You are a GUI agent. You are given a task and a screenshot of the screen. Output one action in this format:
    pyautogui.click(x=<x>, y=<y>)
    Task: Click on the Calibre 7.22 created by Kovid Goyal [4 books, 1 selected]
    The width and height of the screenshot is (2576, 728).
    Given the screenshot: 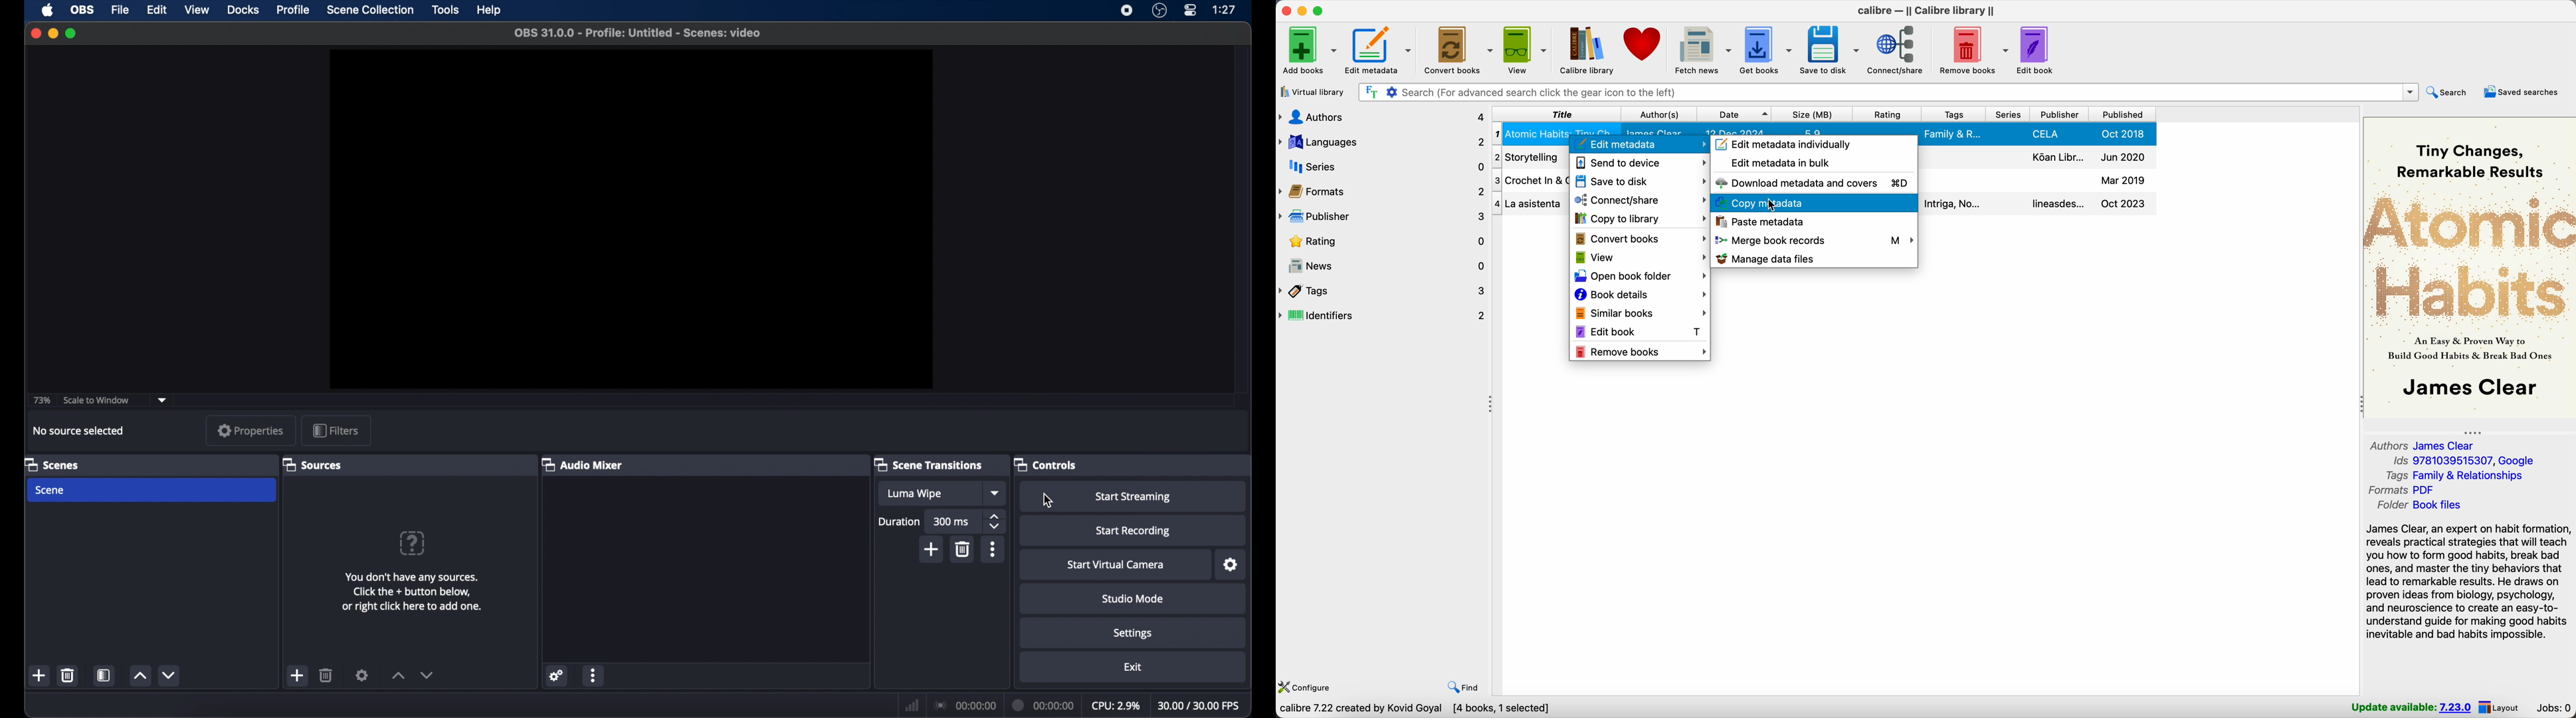 What is the action you would take?
    pyautogui.click(x=1415, y=709)
    